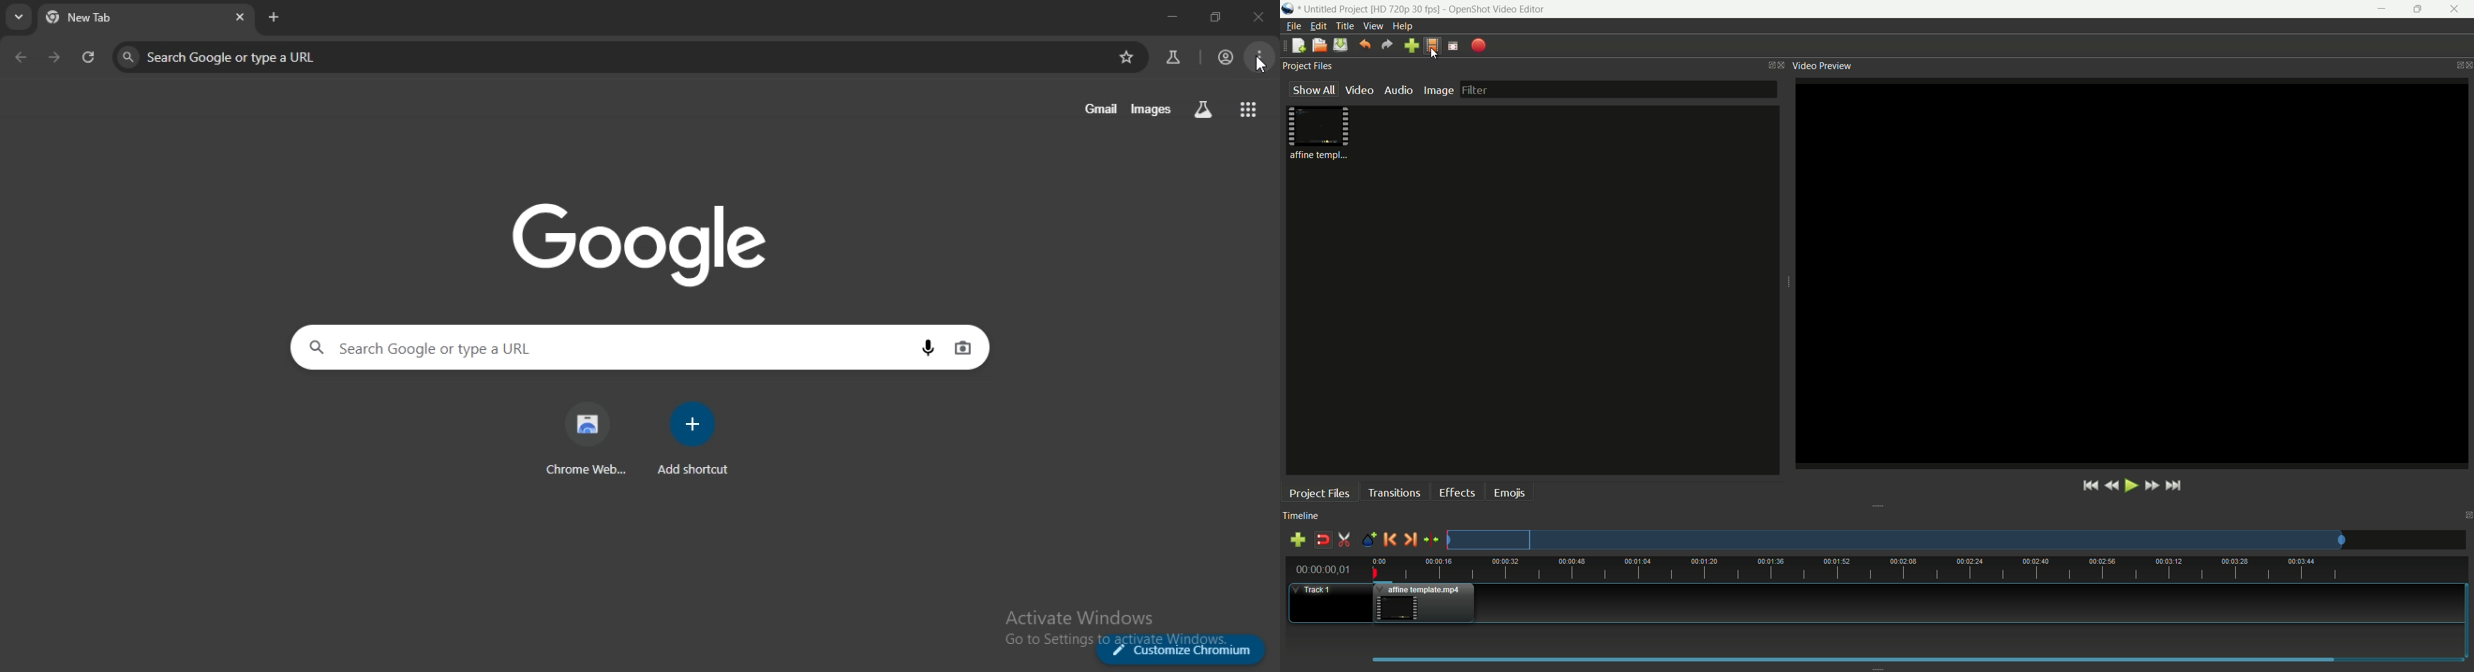 The height and width of the screenshot is (672, 2492). I want to click on edit menu, so click(1318, 26).